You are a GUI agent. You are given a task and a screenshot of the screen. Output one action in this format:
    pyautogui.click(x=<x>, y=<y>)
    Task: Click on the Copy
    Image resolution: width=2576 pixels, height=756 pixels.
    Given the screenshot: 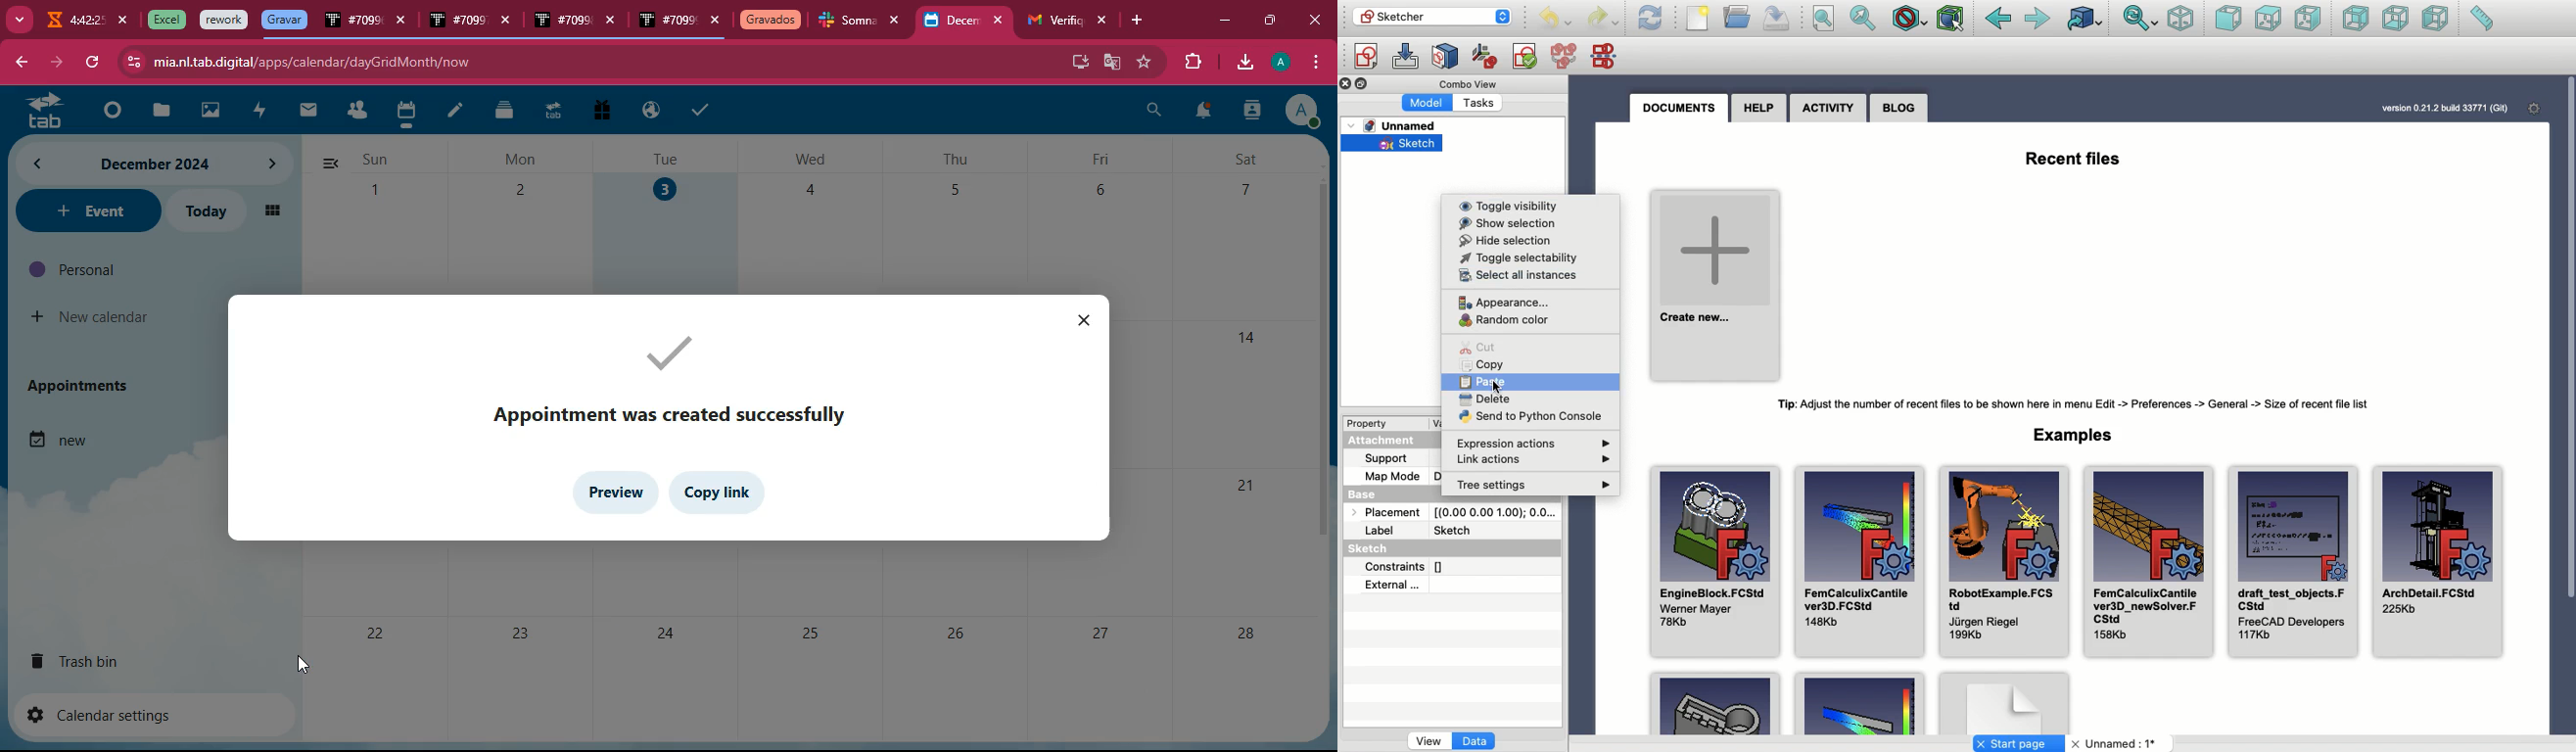 What is the action you would take?
    pyautogui.click(x=1486, y=363)
    